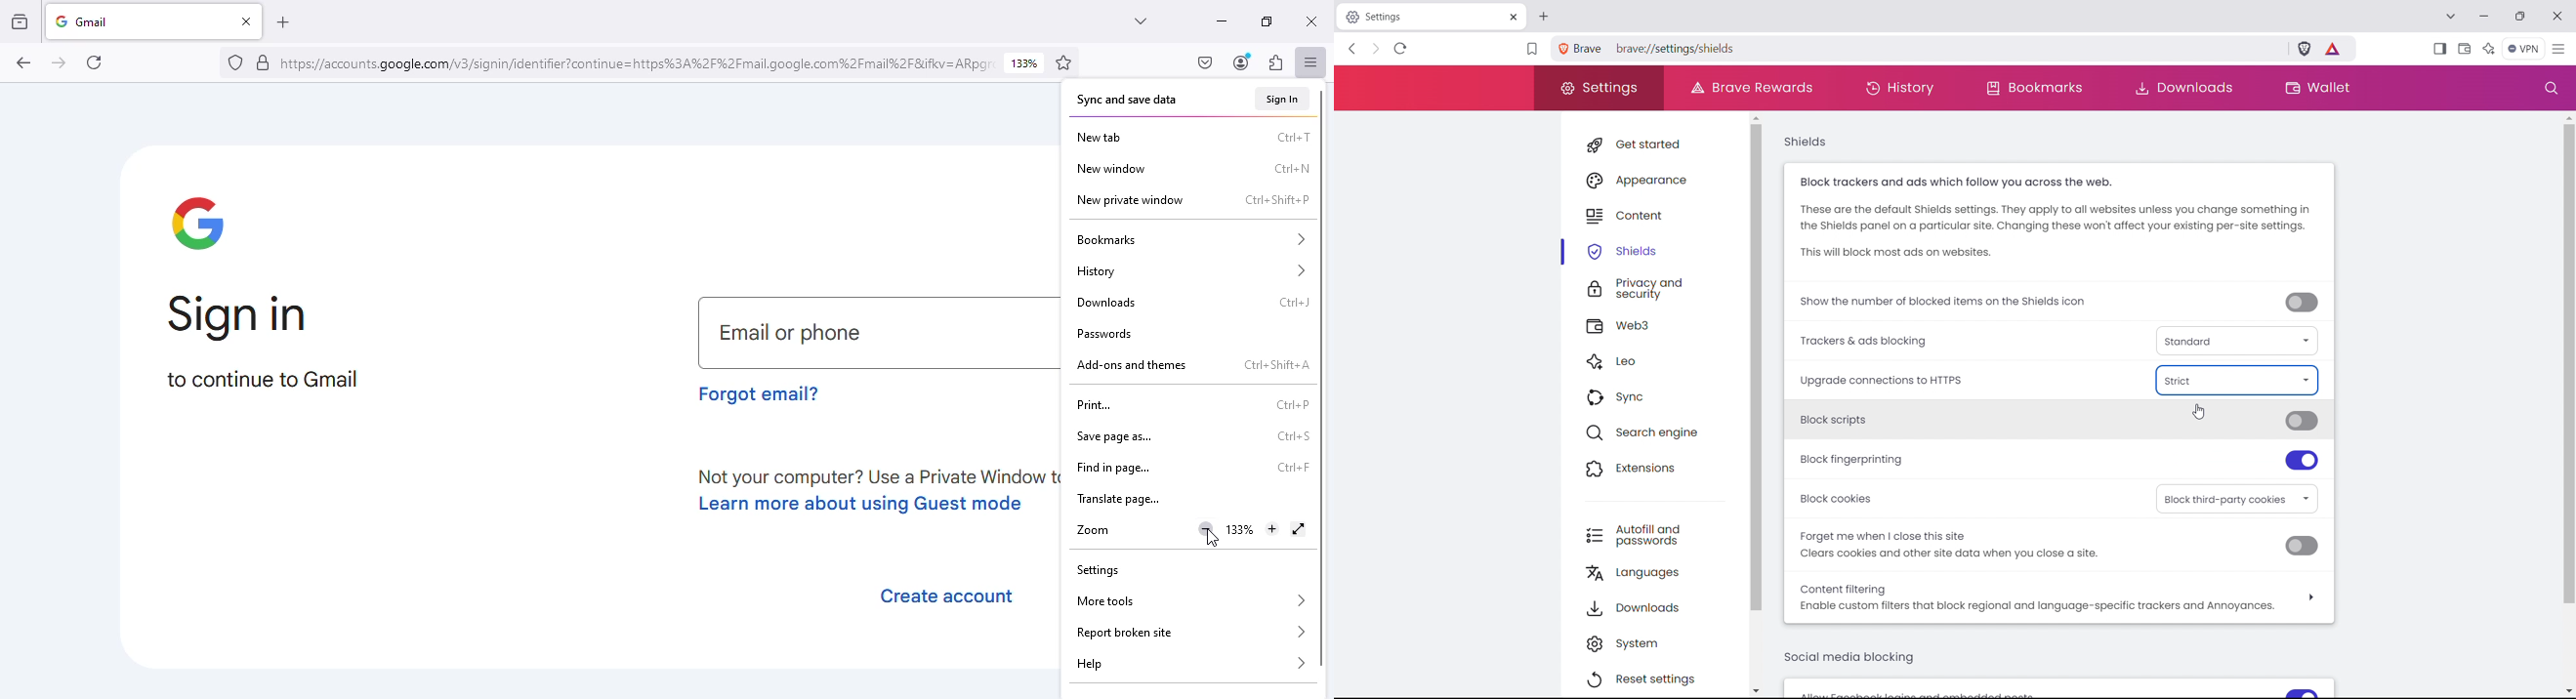 The height and width of the screenshot is (700, 2576). What do you see at coordinates (1400, 49) in the screenshot?
I see `refrsh this page` at bounding box center [1400, 49].